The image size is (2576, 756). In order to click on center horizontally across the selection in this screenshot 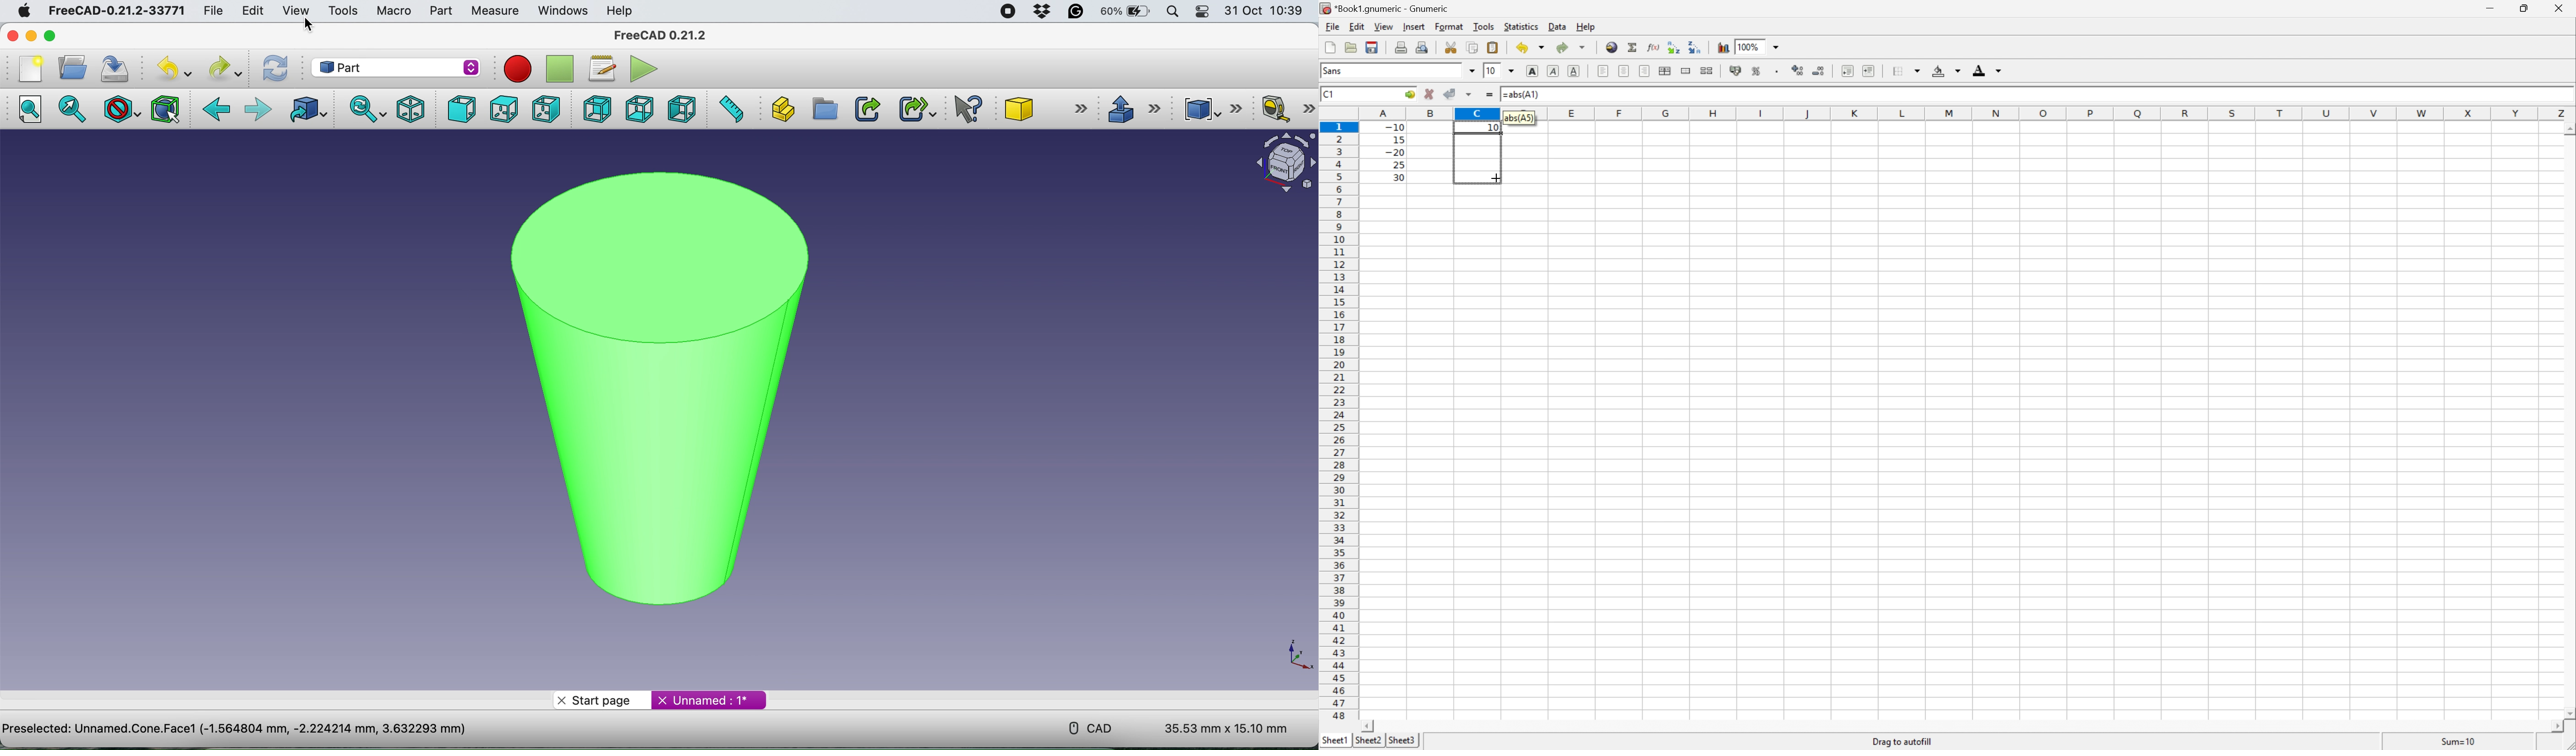, I will do `click(1666, 71)`.